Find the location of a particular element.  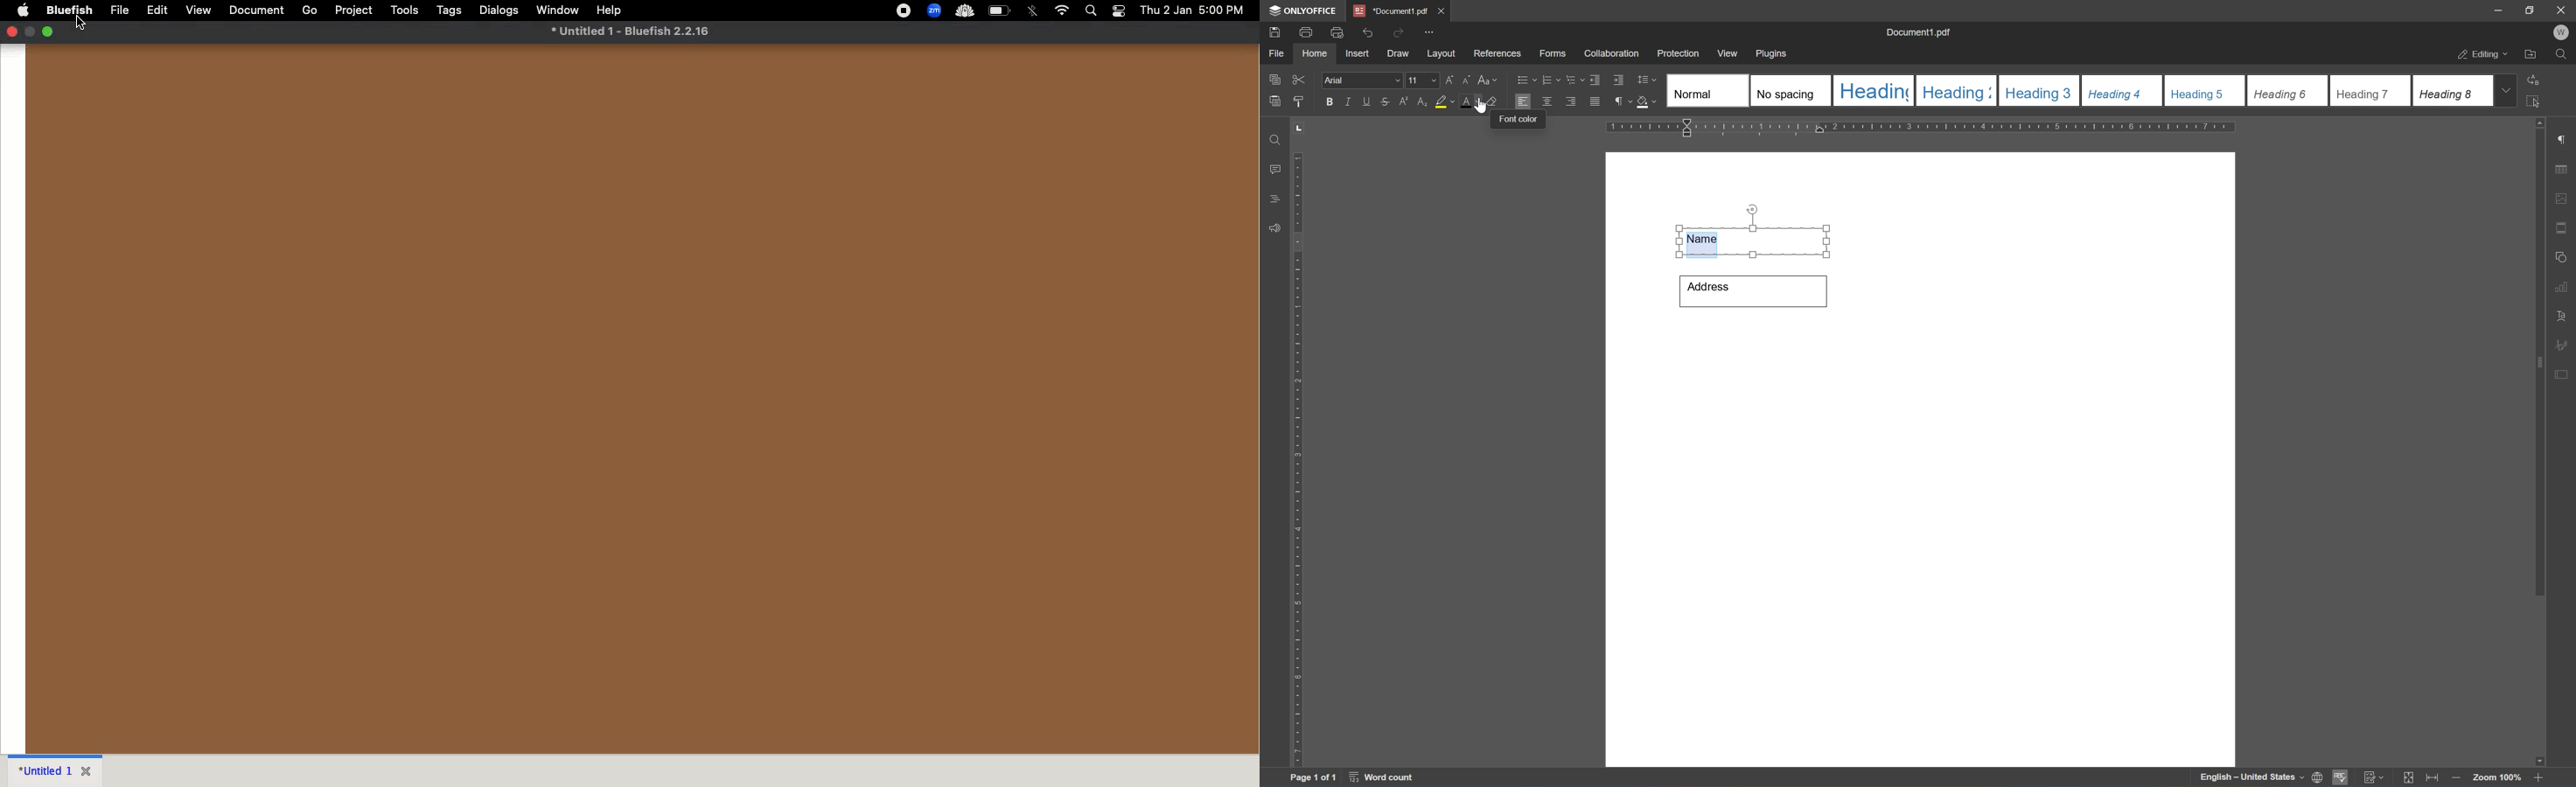

internet is located at coordinates (1063, 10).